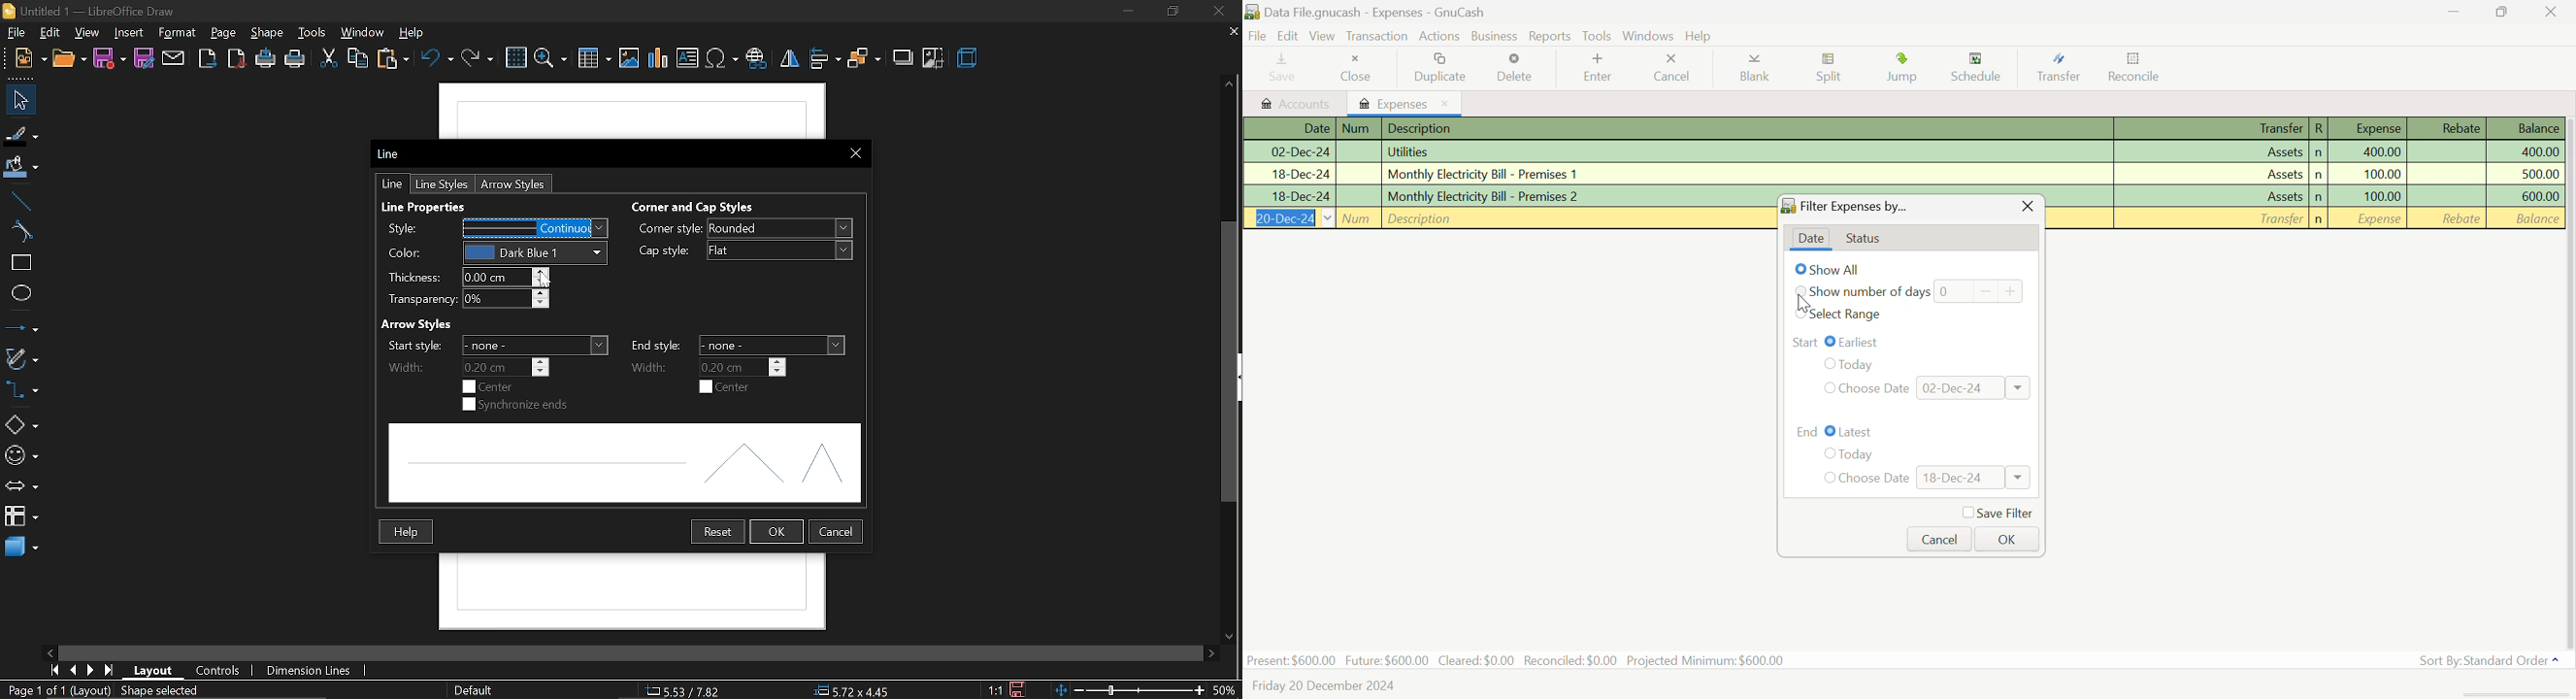  What do you see at coordinates (20, 456) in the screenshot?
I see `symbol shapes` at bounding box center [20, 456].